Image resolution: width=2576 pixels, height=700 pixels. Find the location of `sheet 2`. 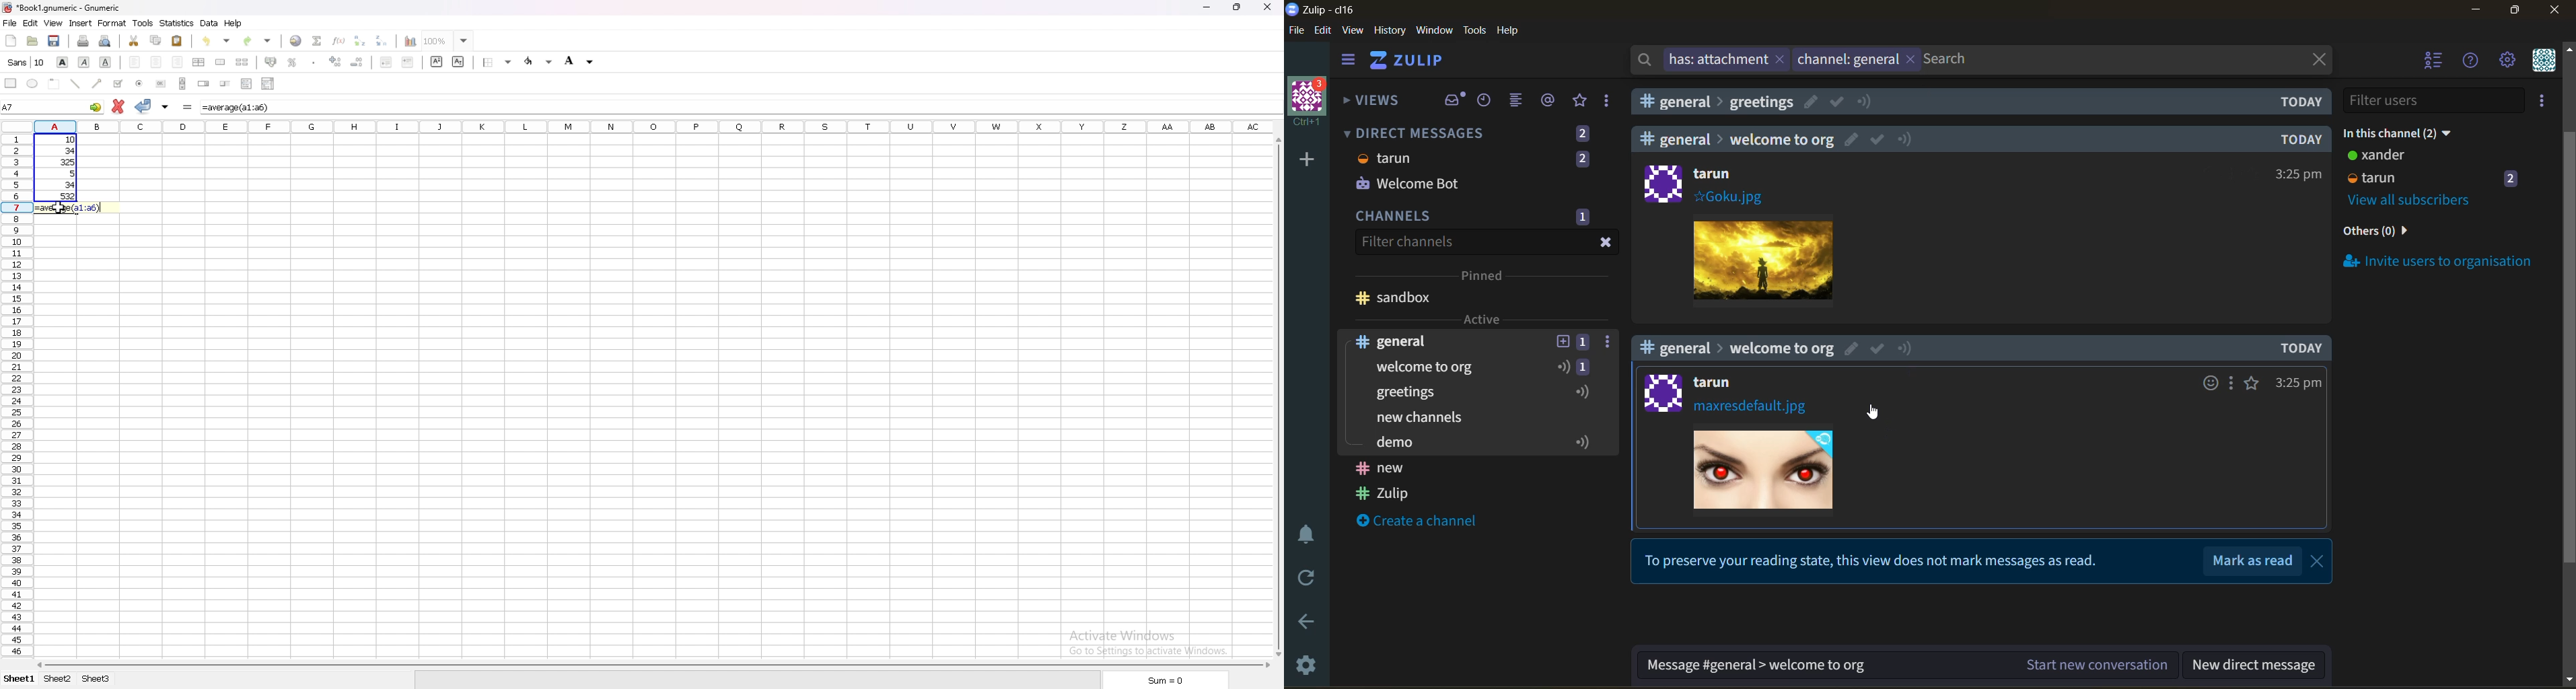

sheet 2 is located at coordinates (58, 678).